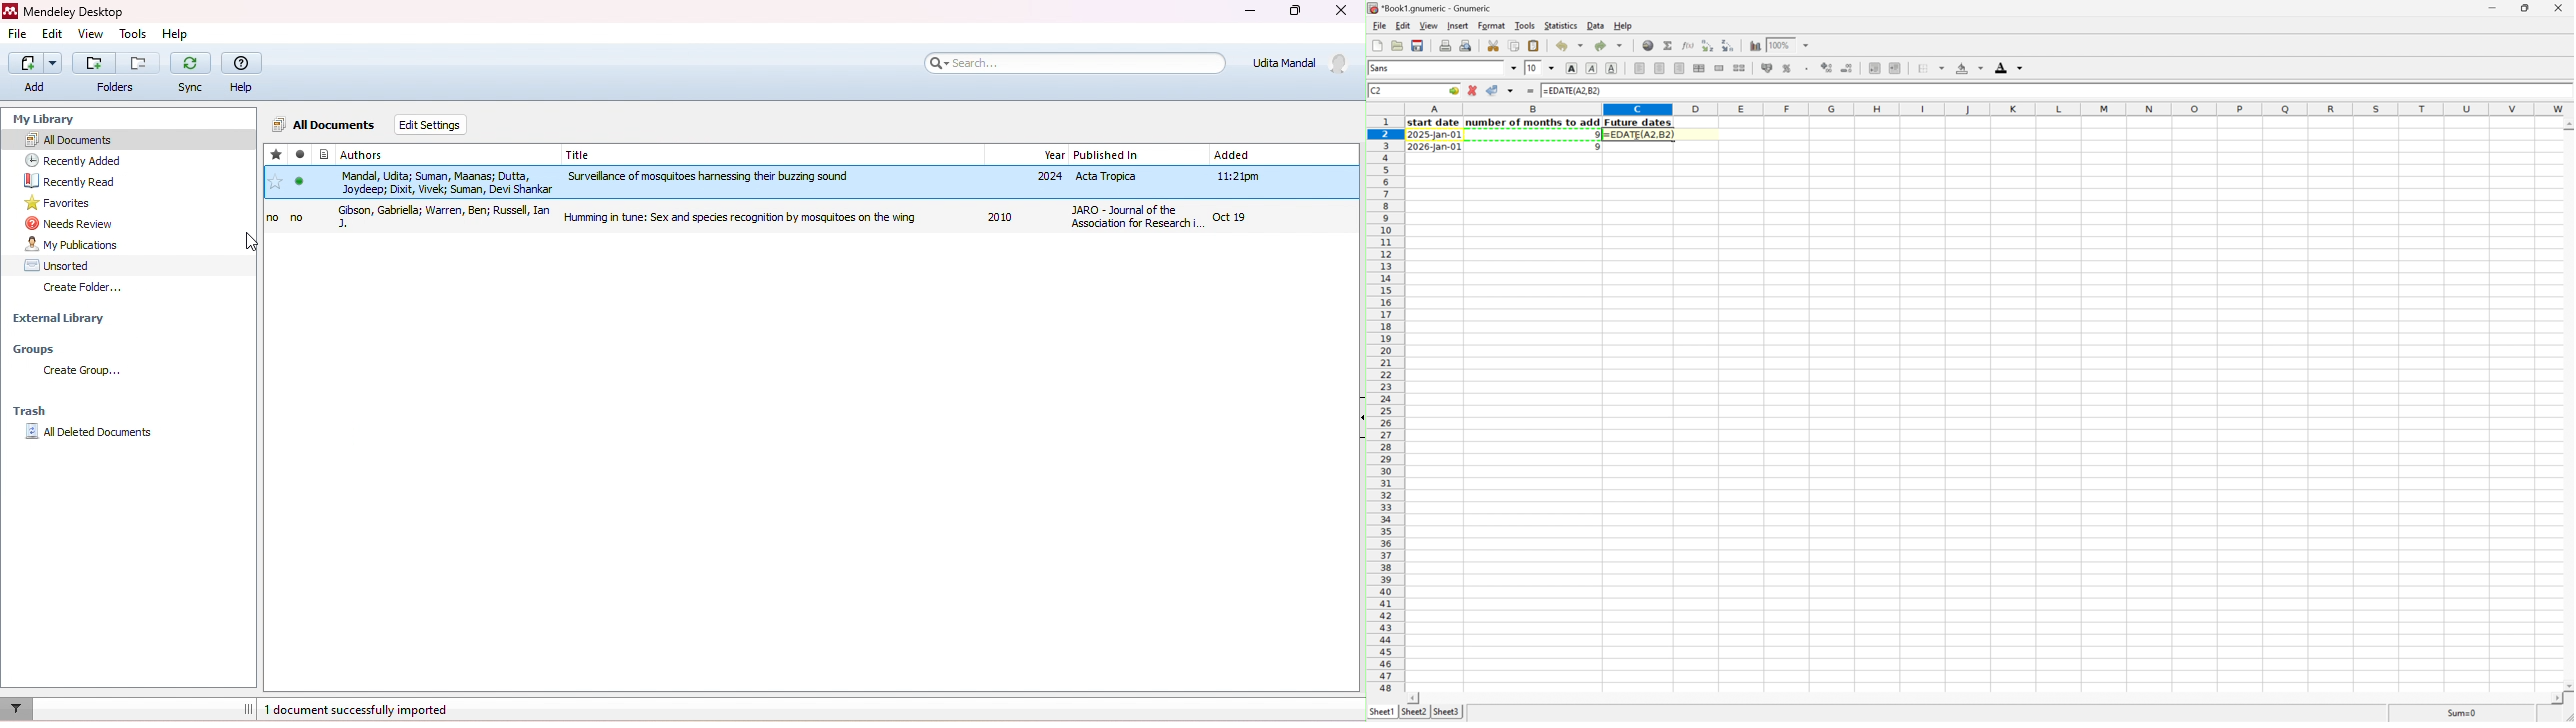 The image size is (2576, 728). Describe the element at coordinates (1135, 218) in the screenshot. I see `Journal of Association for Research in Otolaryngology The` at that location.